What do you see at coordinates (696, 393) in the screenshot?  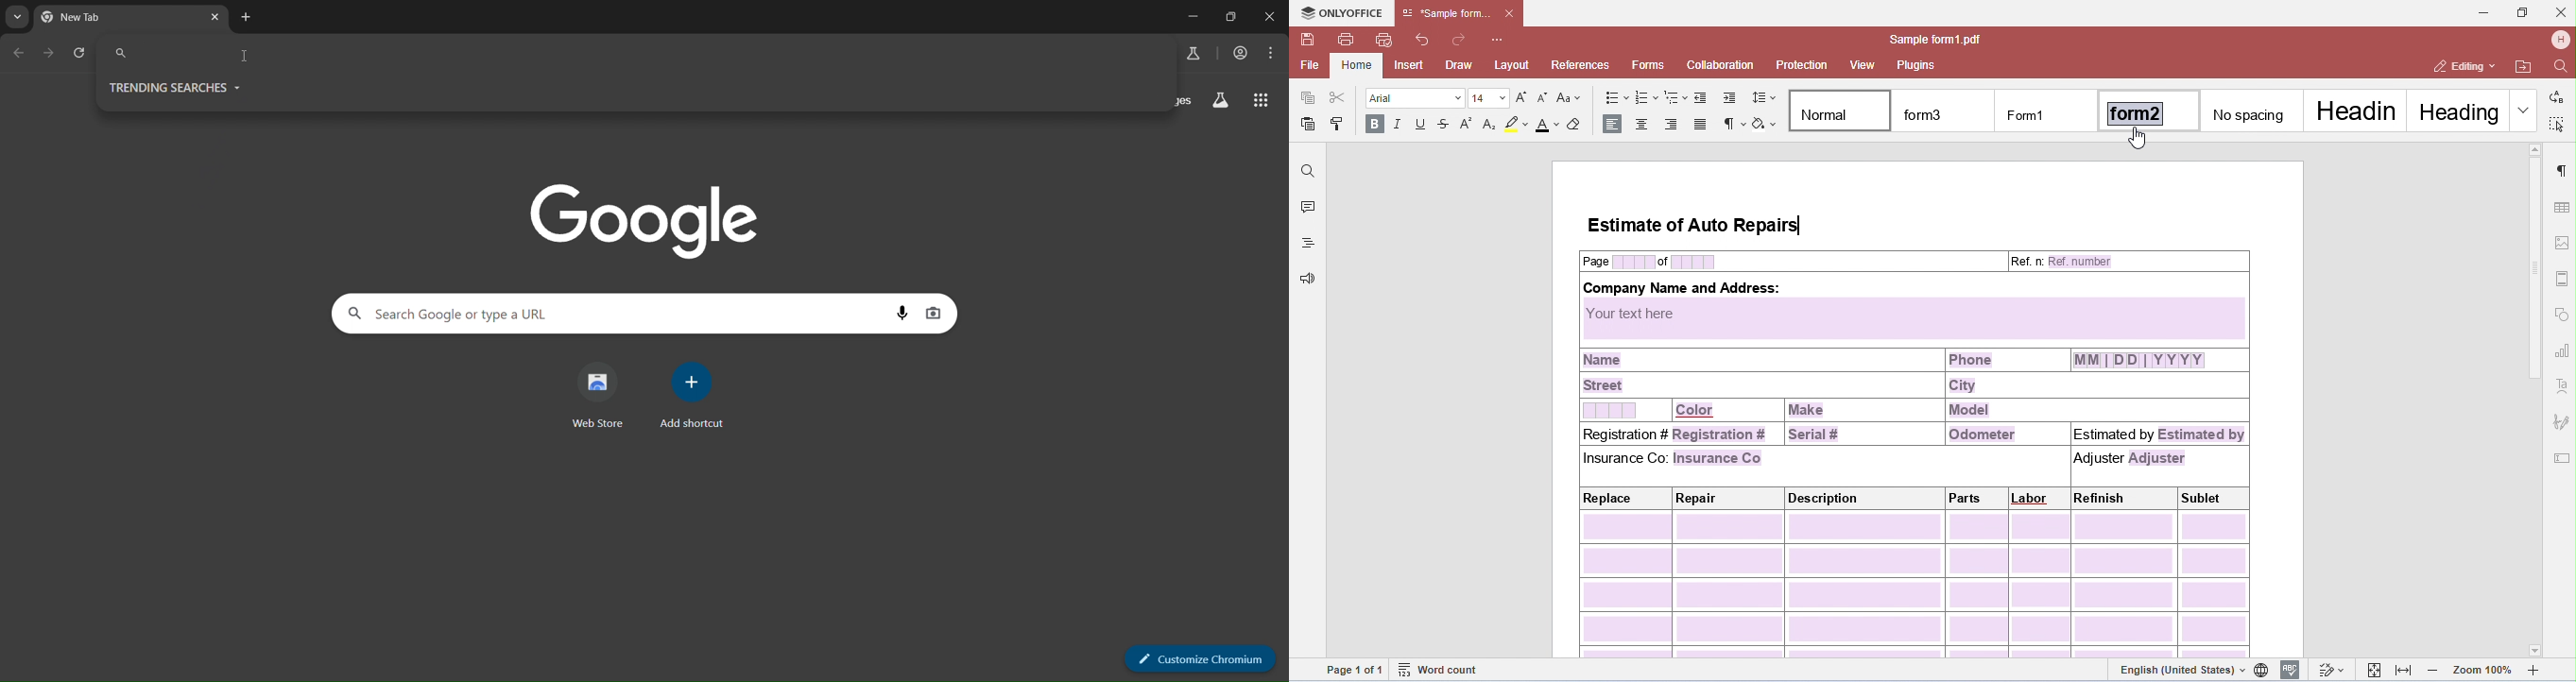 I see `add shortcut` at bounding box center [696, 393].